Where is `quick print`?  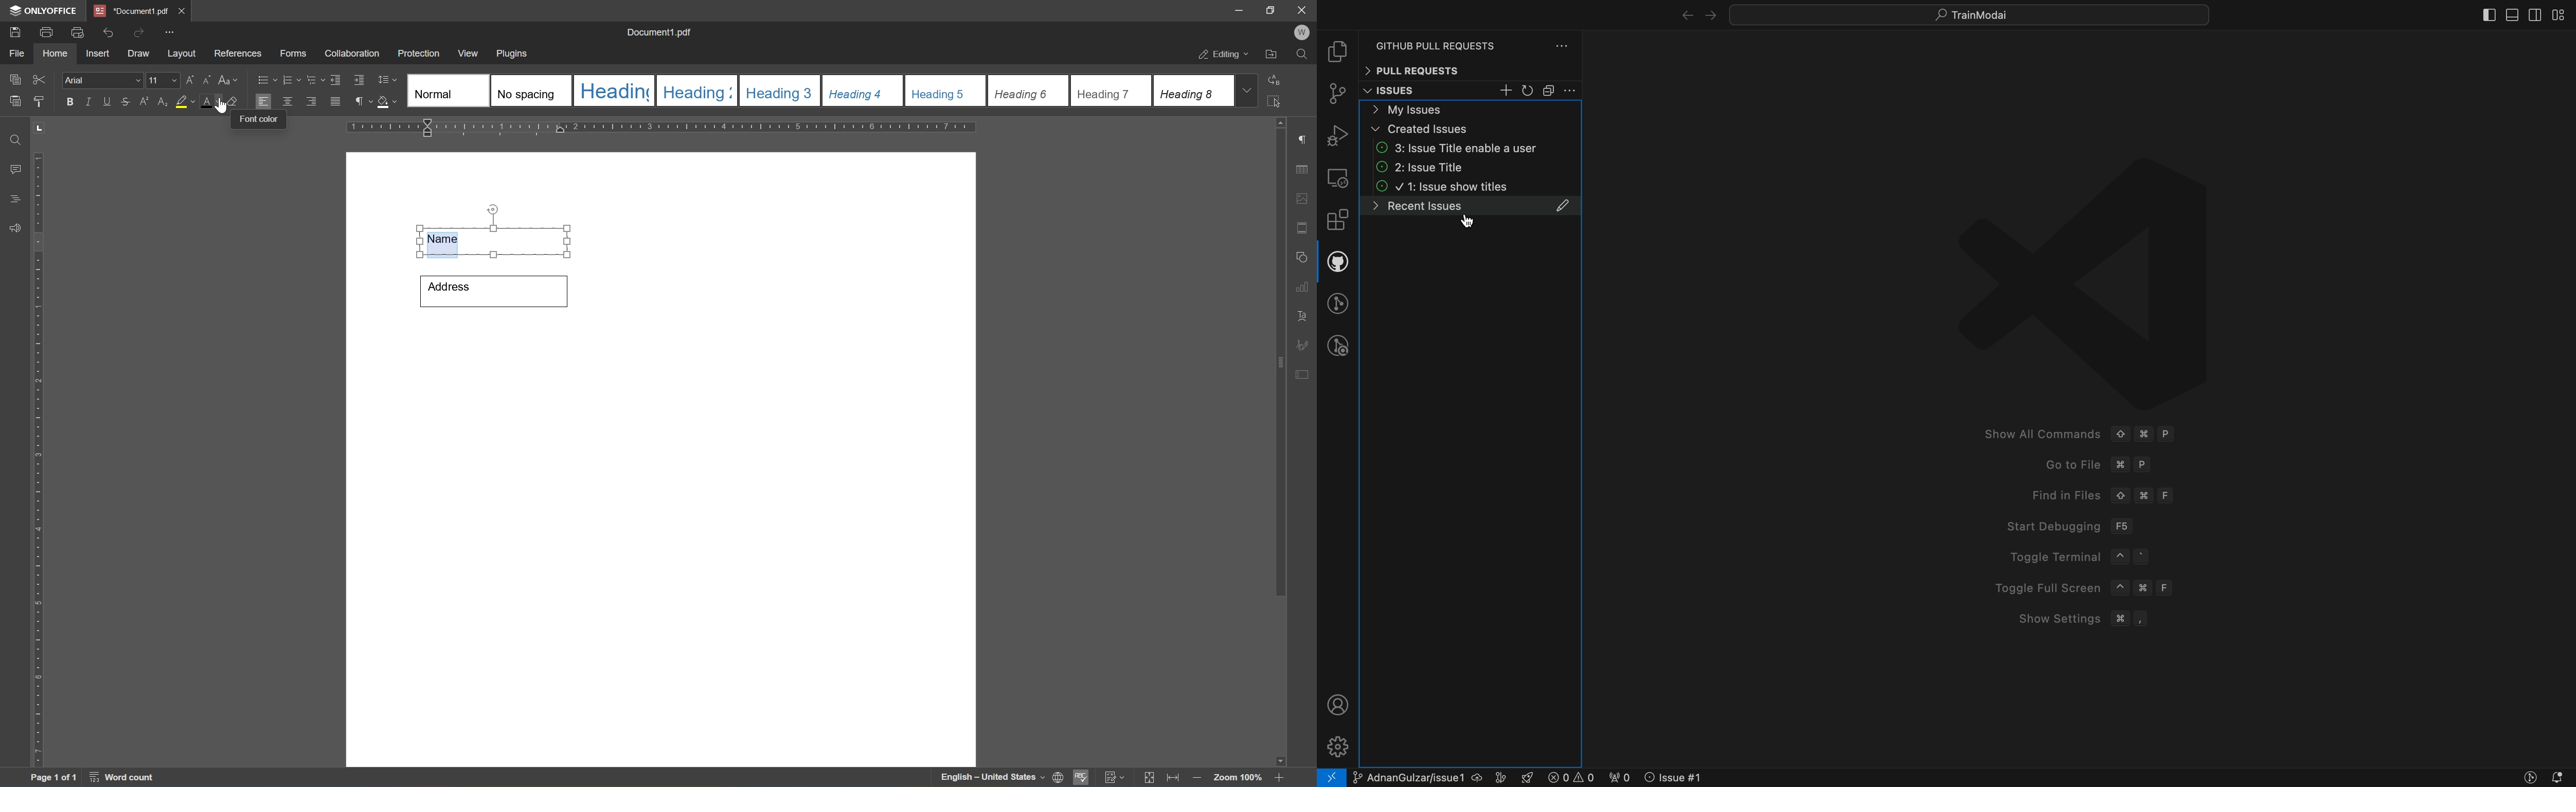 quick print is located at coordinates (75, 31).